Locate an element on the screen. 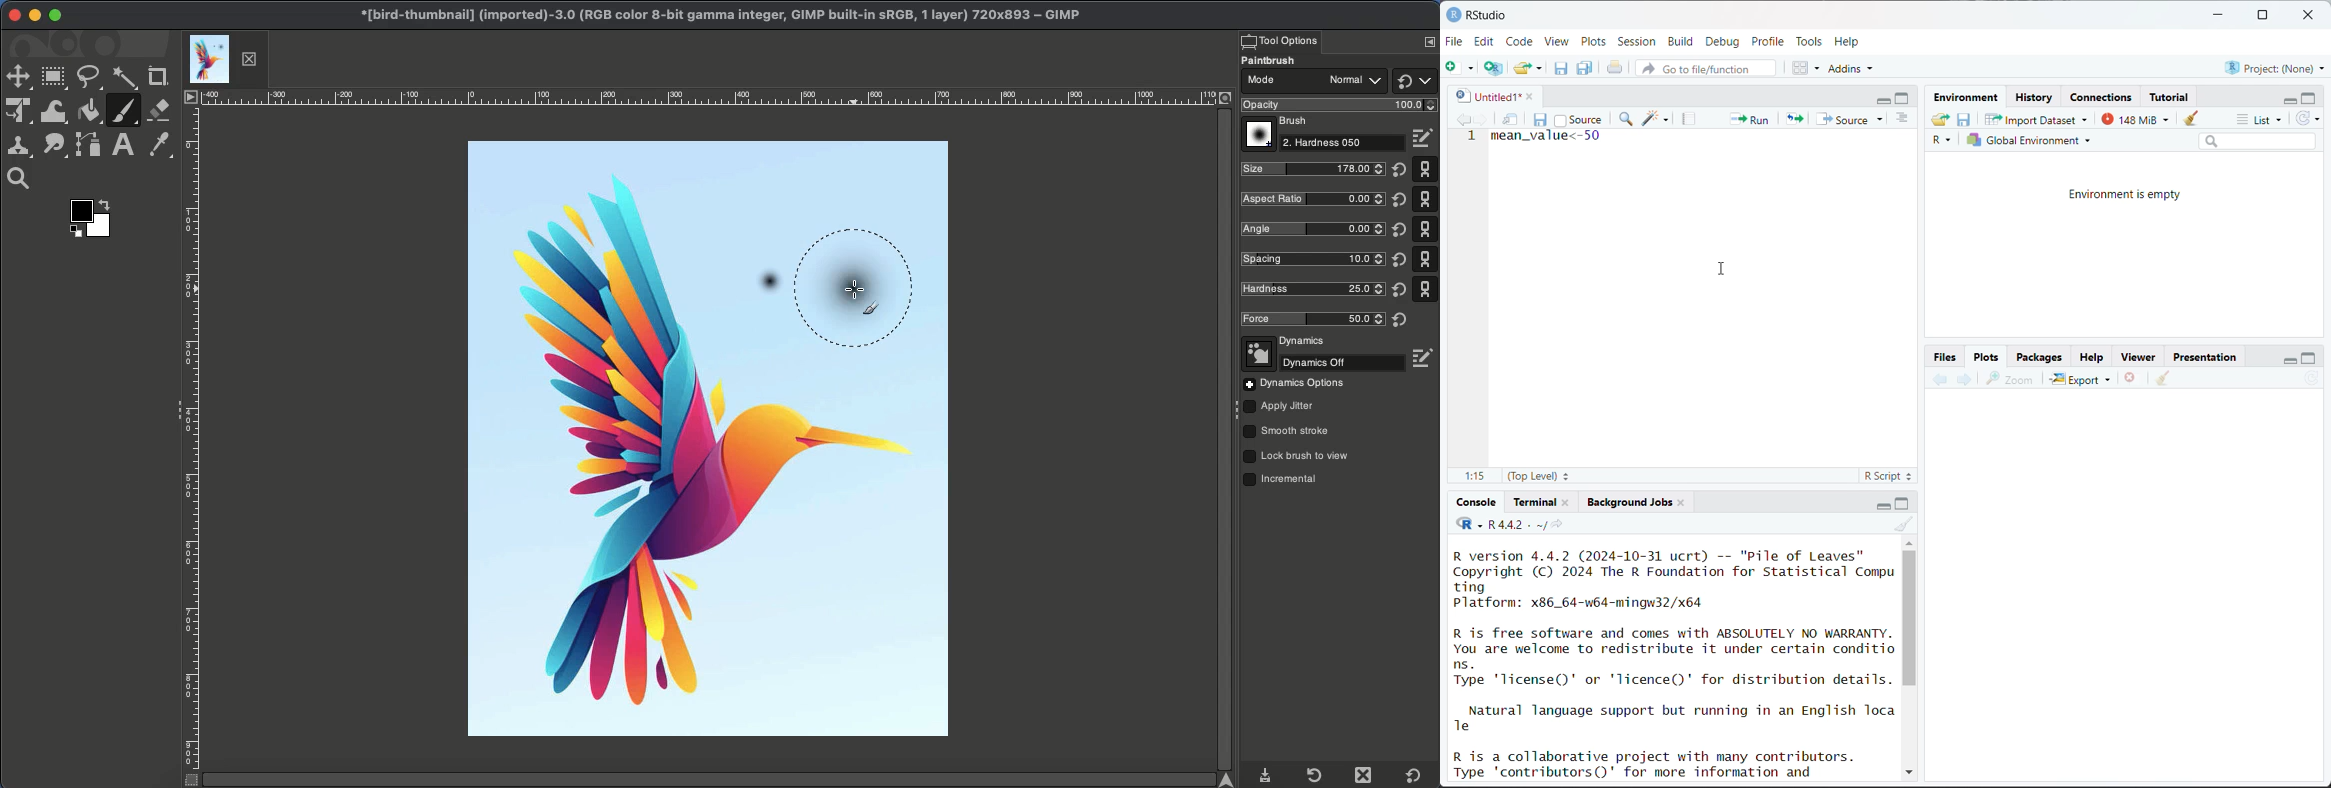 The width and height of the screenshot is (2352, 812). Edit is located at coordinates (1486, 41).